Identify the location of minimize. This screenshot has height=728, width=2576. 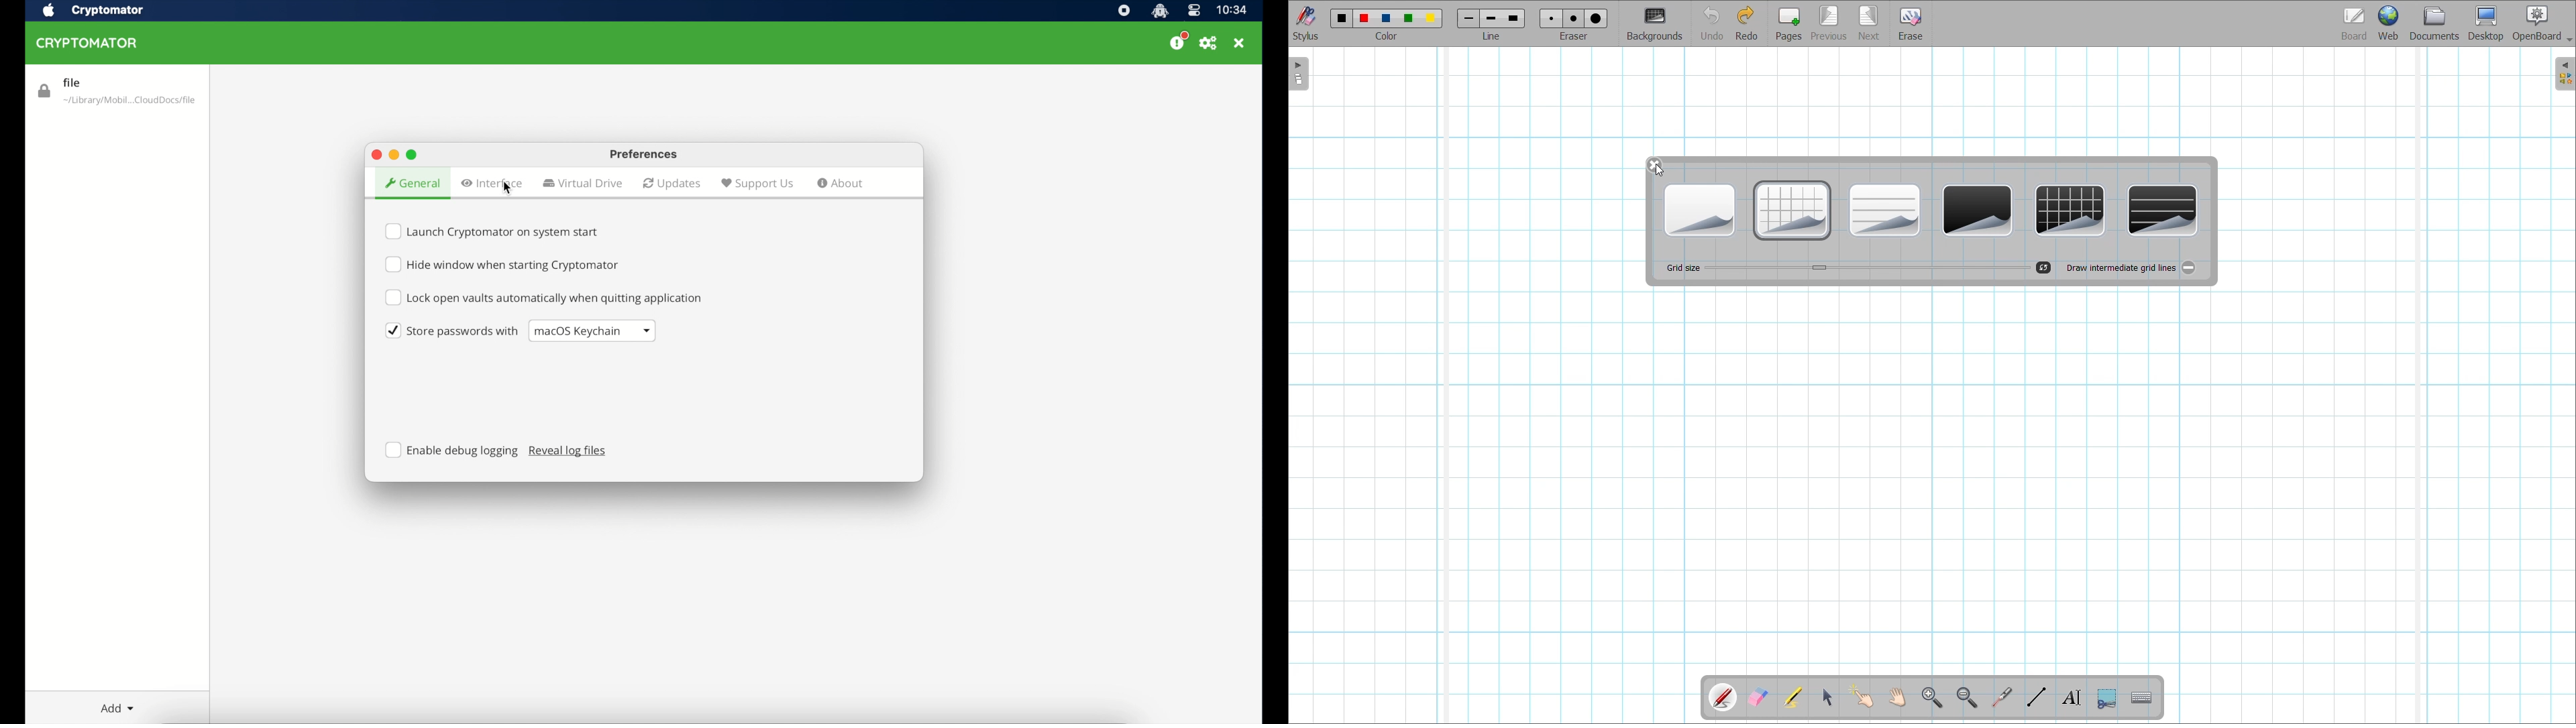
(394, 154).